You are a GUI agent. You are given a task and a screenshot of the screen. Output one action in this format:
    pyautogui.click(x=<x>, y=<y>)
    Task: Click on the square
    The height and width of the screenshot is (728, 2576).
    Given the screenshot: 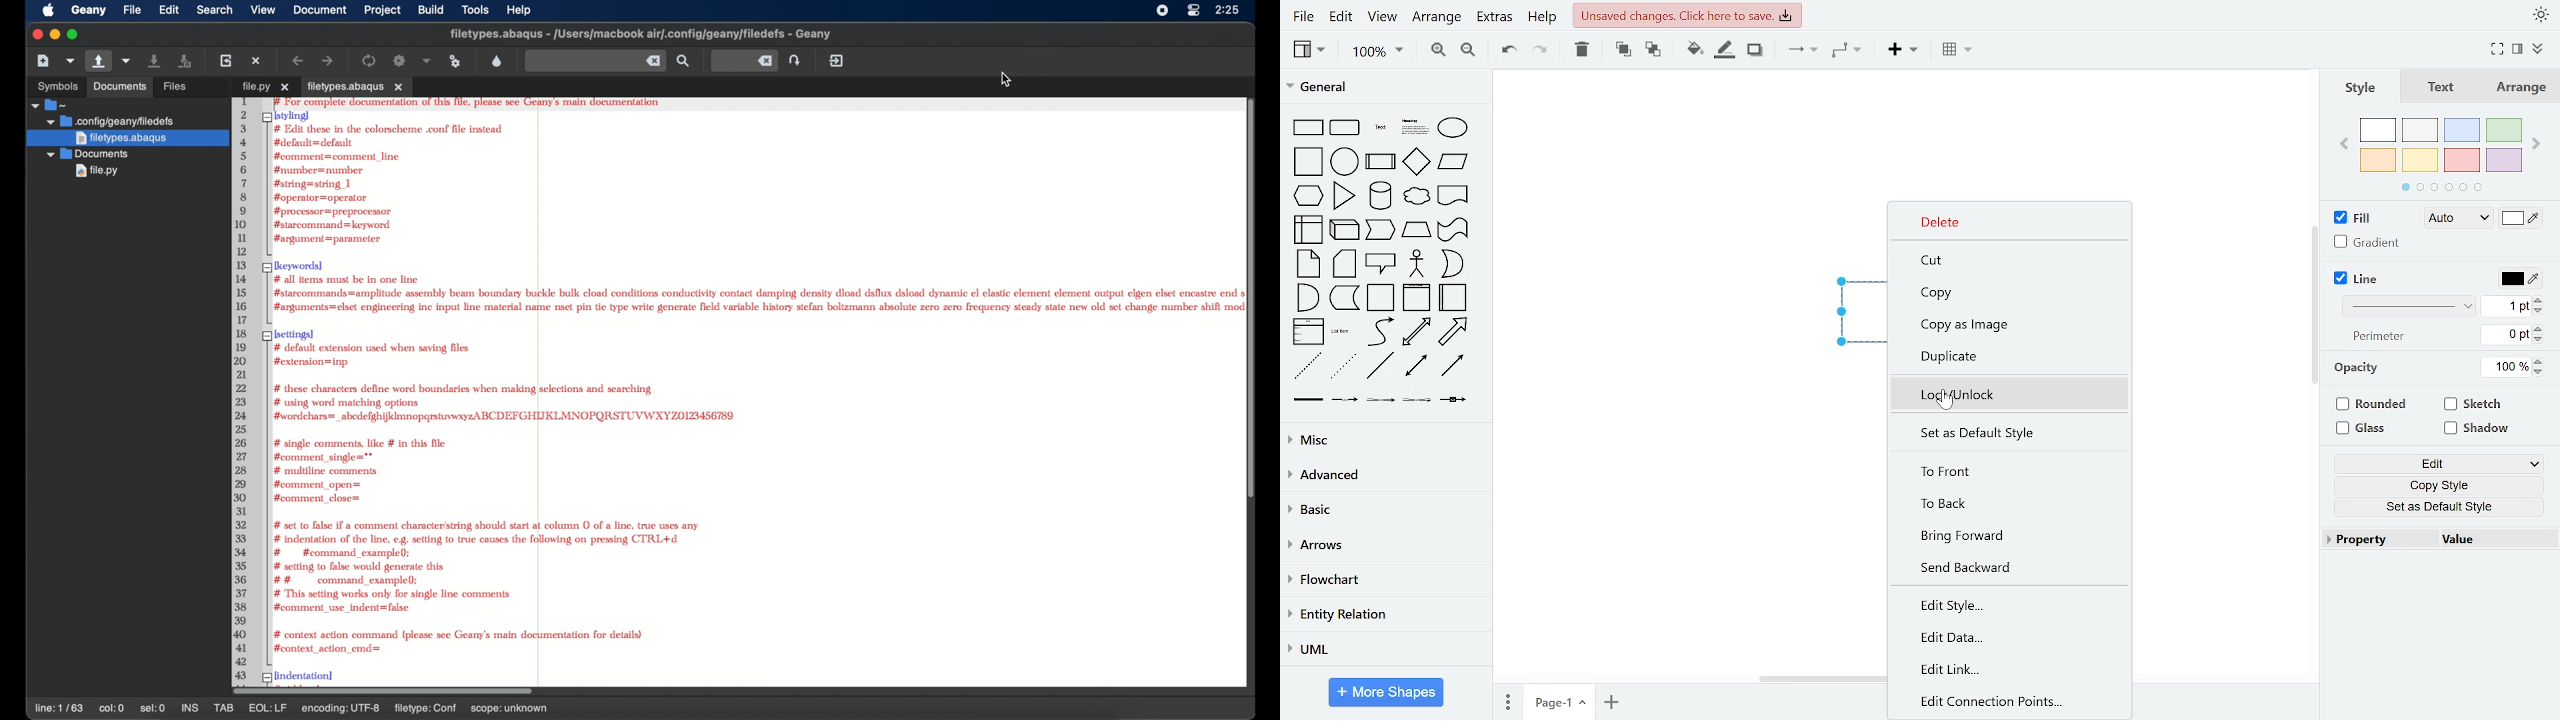 What is the action you would take?
    pyautogui.click(x=1307, y=162)
    